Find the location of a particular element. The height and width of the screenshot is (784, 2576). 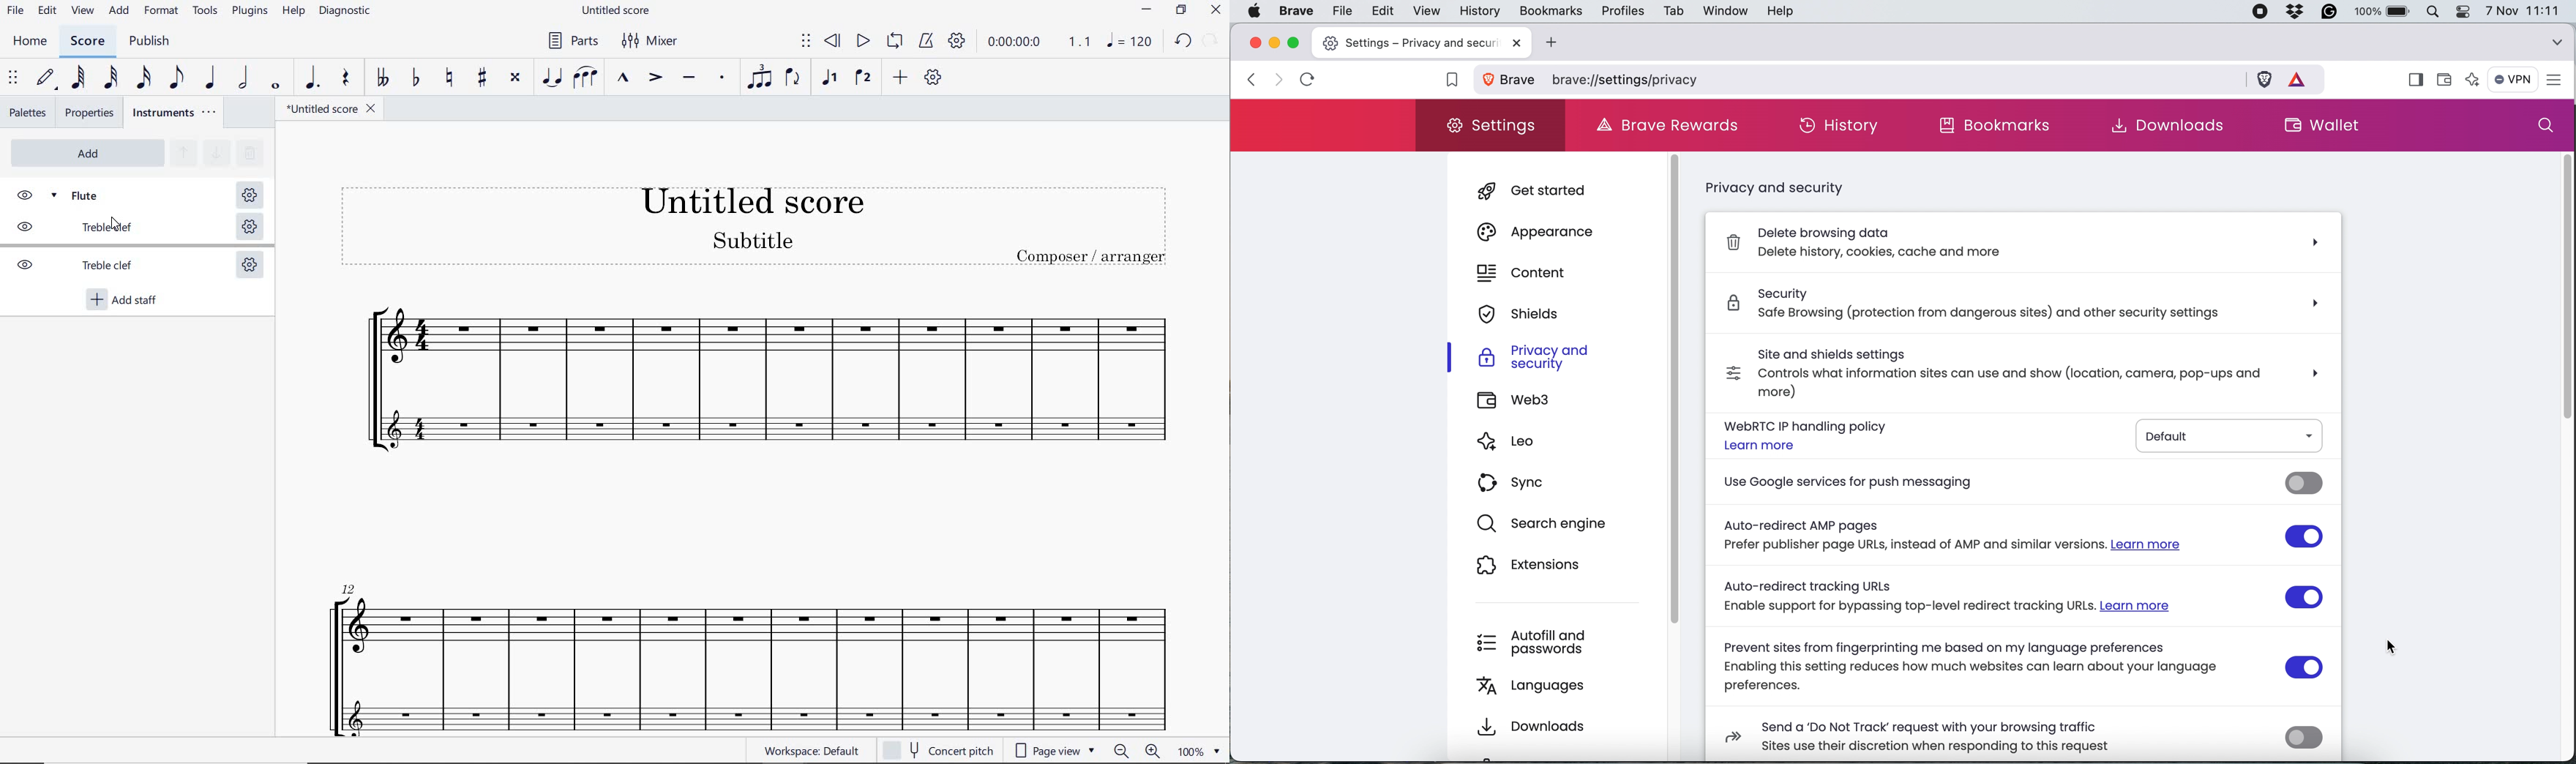

show sidebar is located at coordinates (2415, 81).